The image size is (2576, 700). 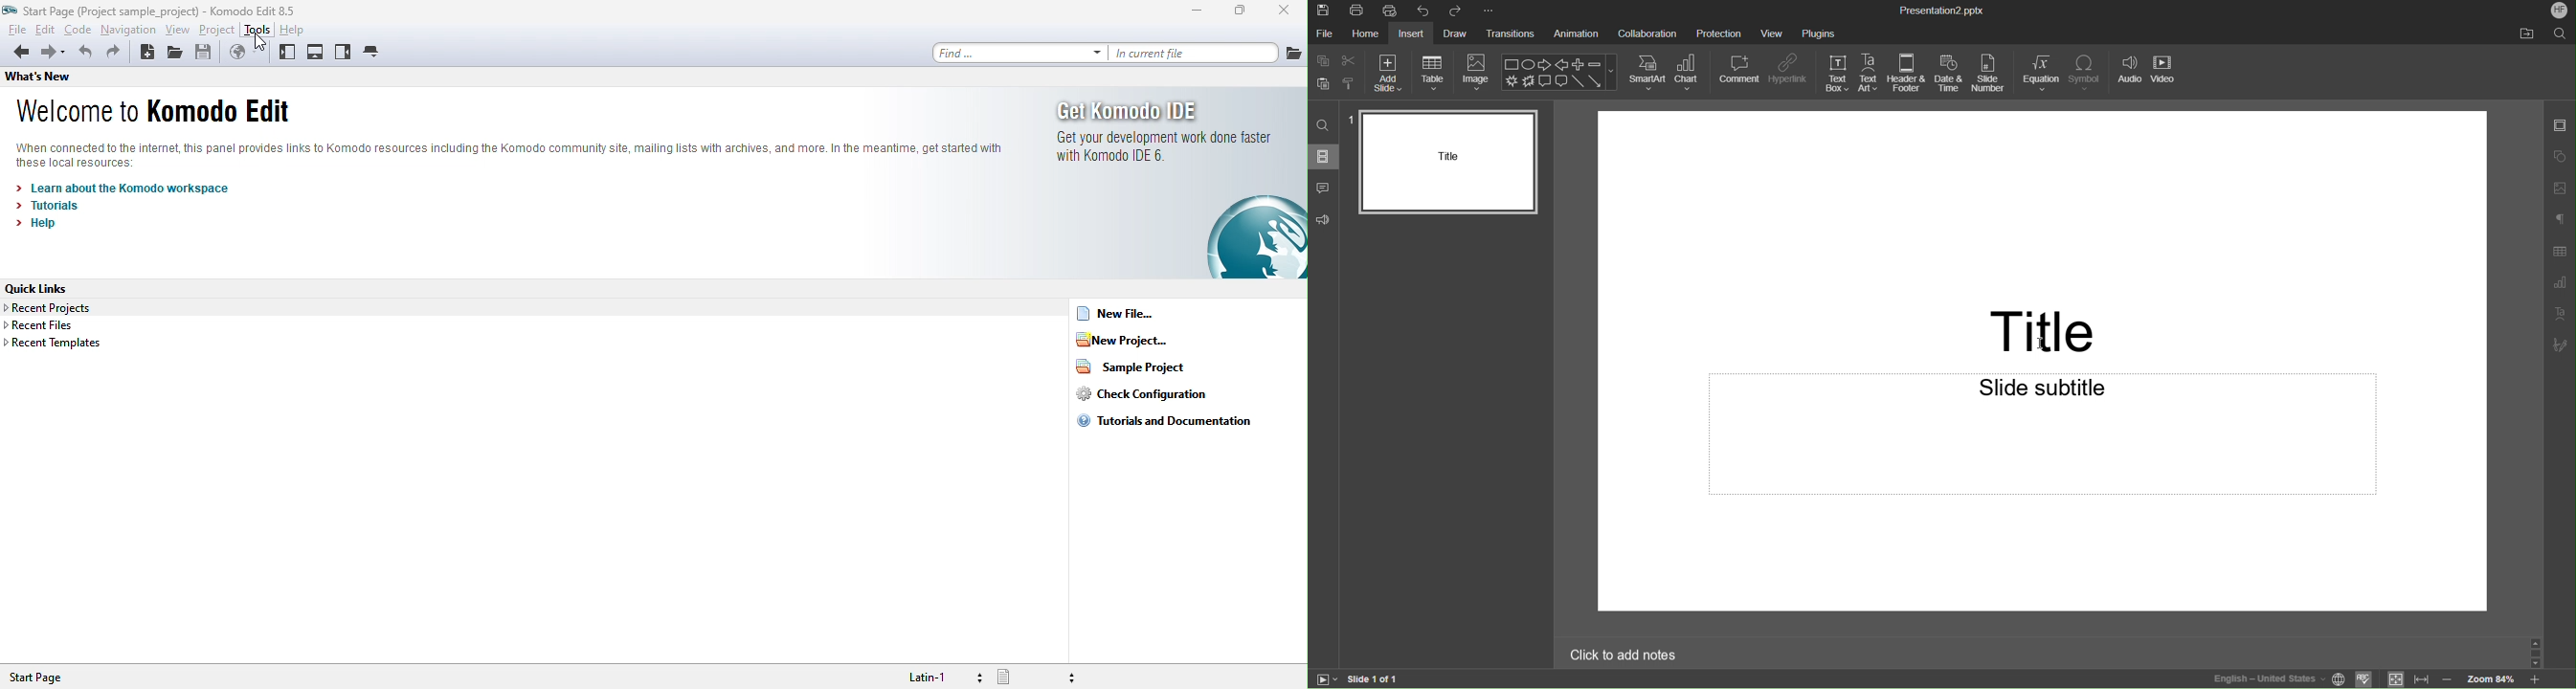 What do you see at coordinates (1477, 73) in the screenshot?
I see `Image` at bounding box center [1477, 73].